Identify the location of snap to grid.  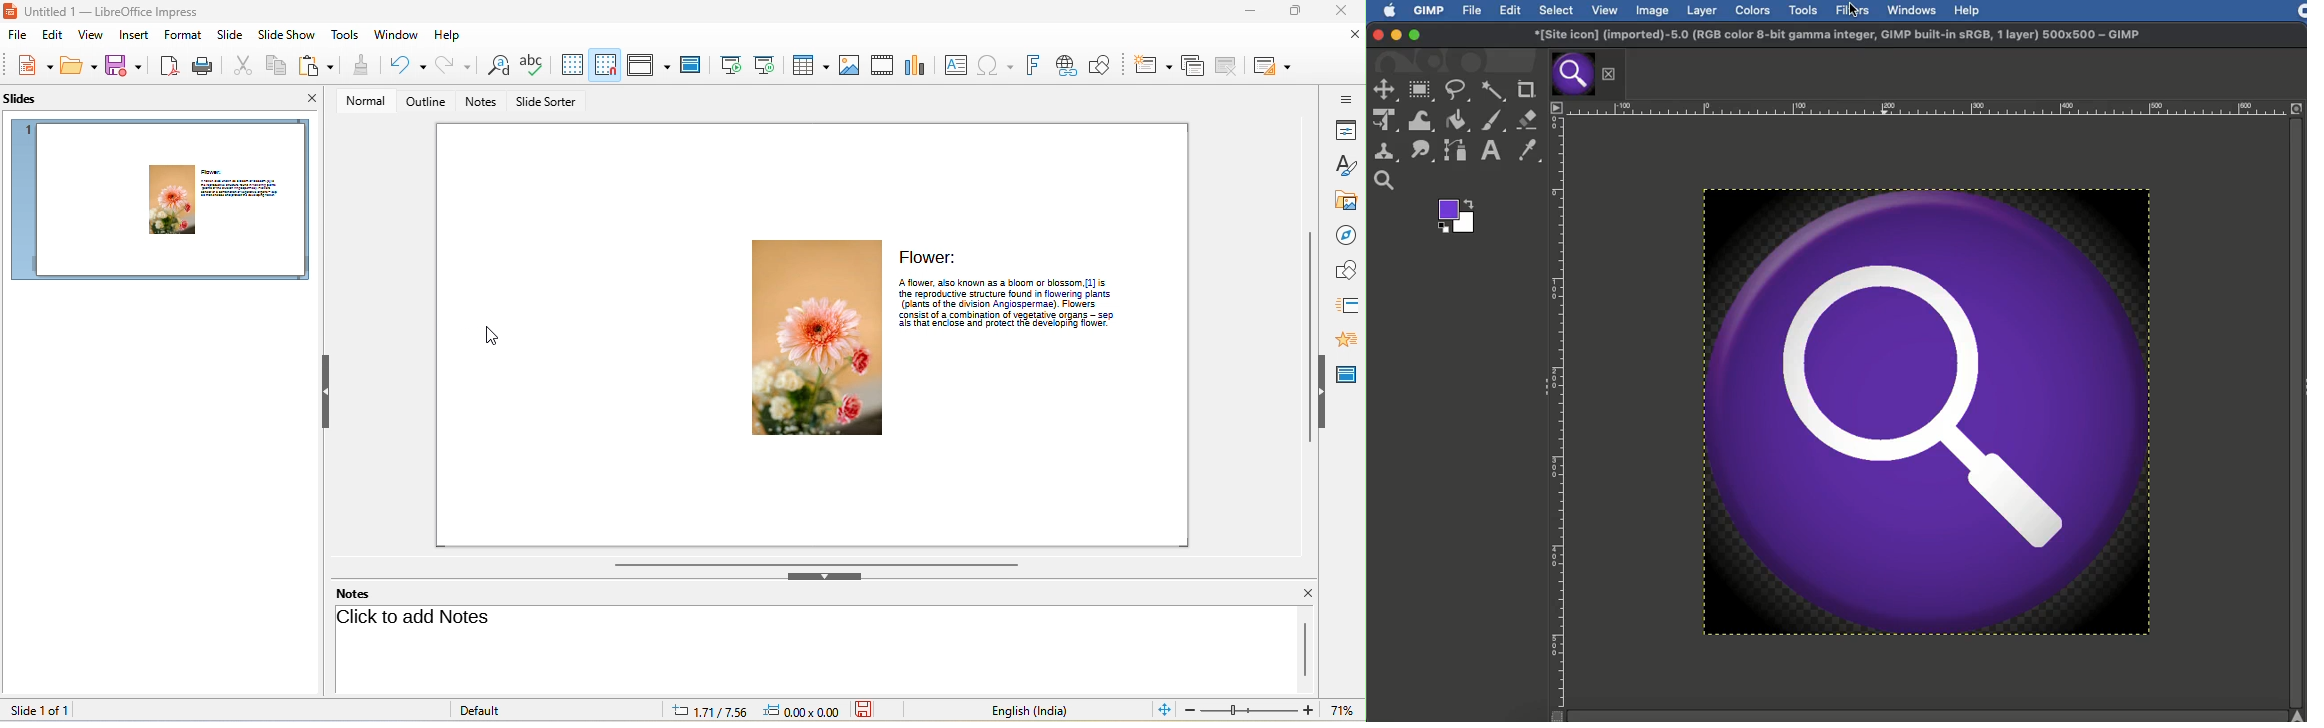
(606, 66).